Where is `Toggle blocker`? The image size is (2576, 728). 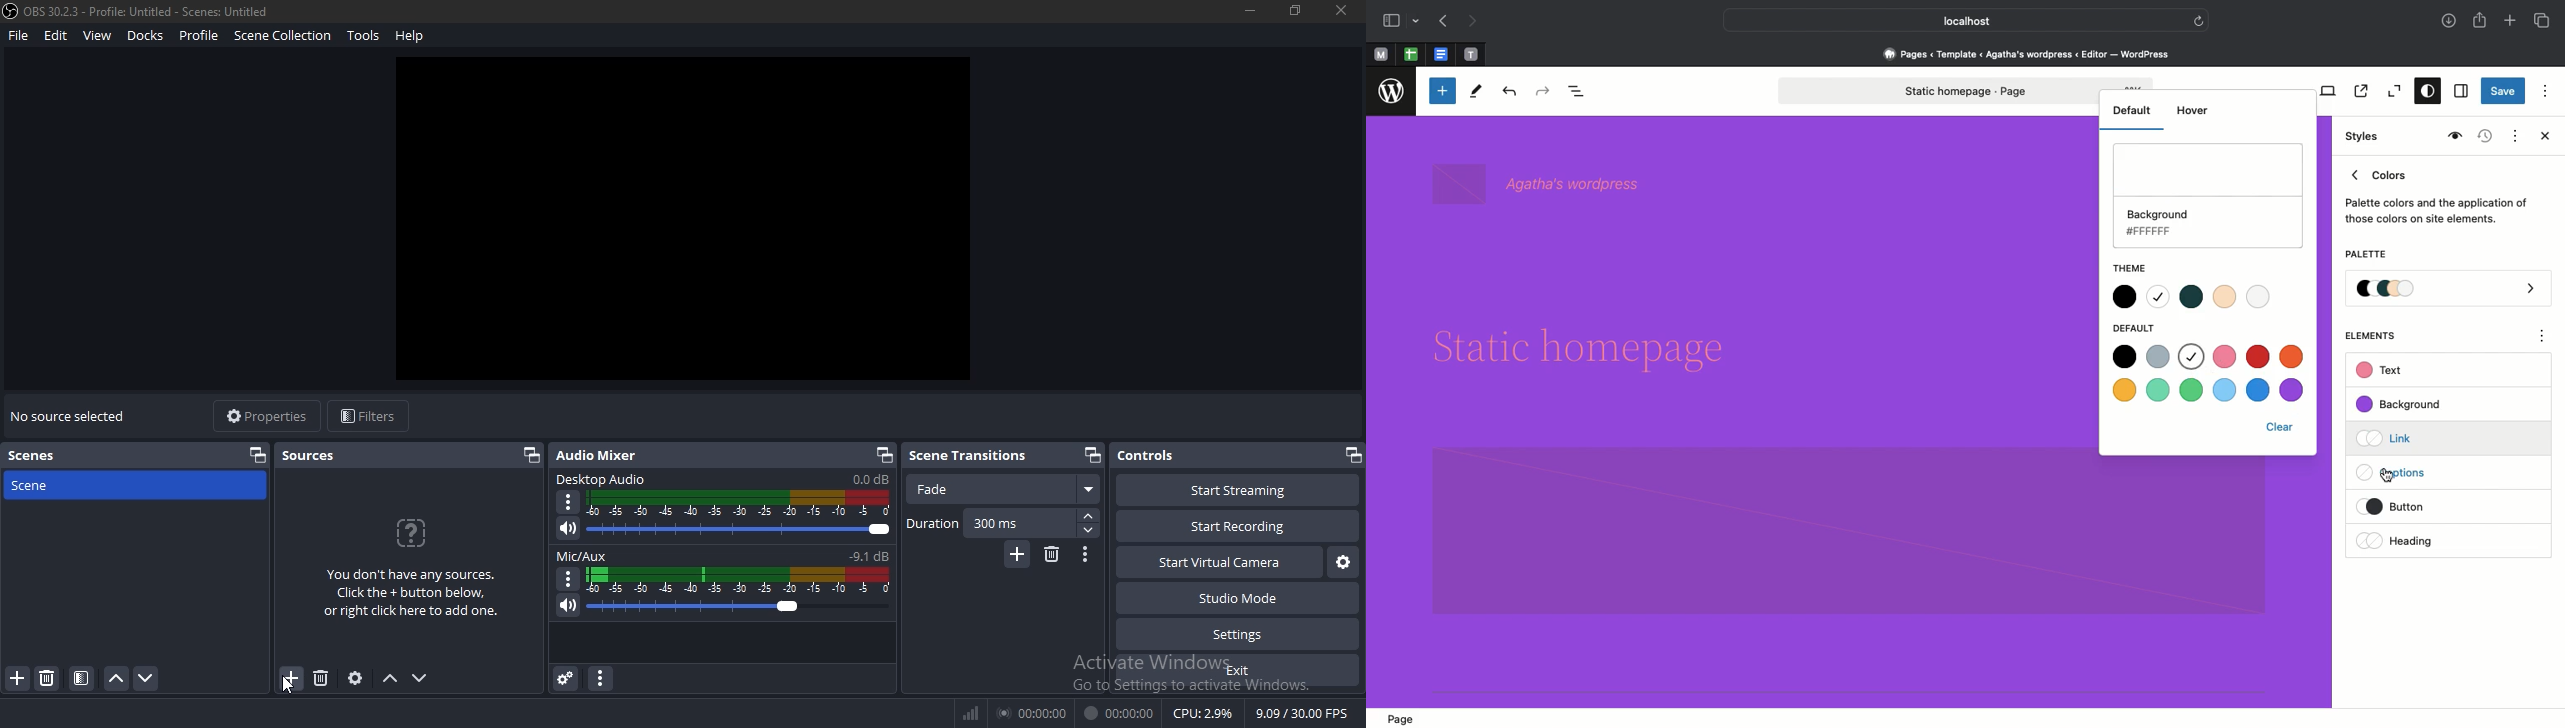
Toggle blocker is located at coordinates (1443, 91).